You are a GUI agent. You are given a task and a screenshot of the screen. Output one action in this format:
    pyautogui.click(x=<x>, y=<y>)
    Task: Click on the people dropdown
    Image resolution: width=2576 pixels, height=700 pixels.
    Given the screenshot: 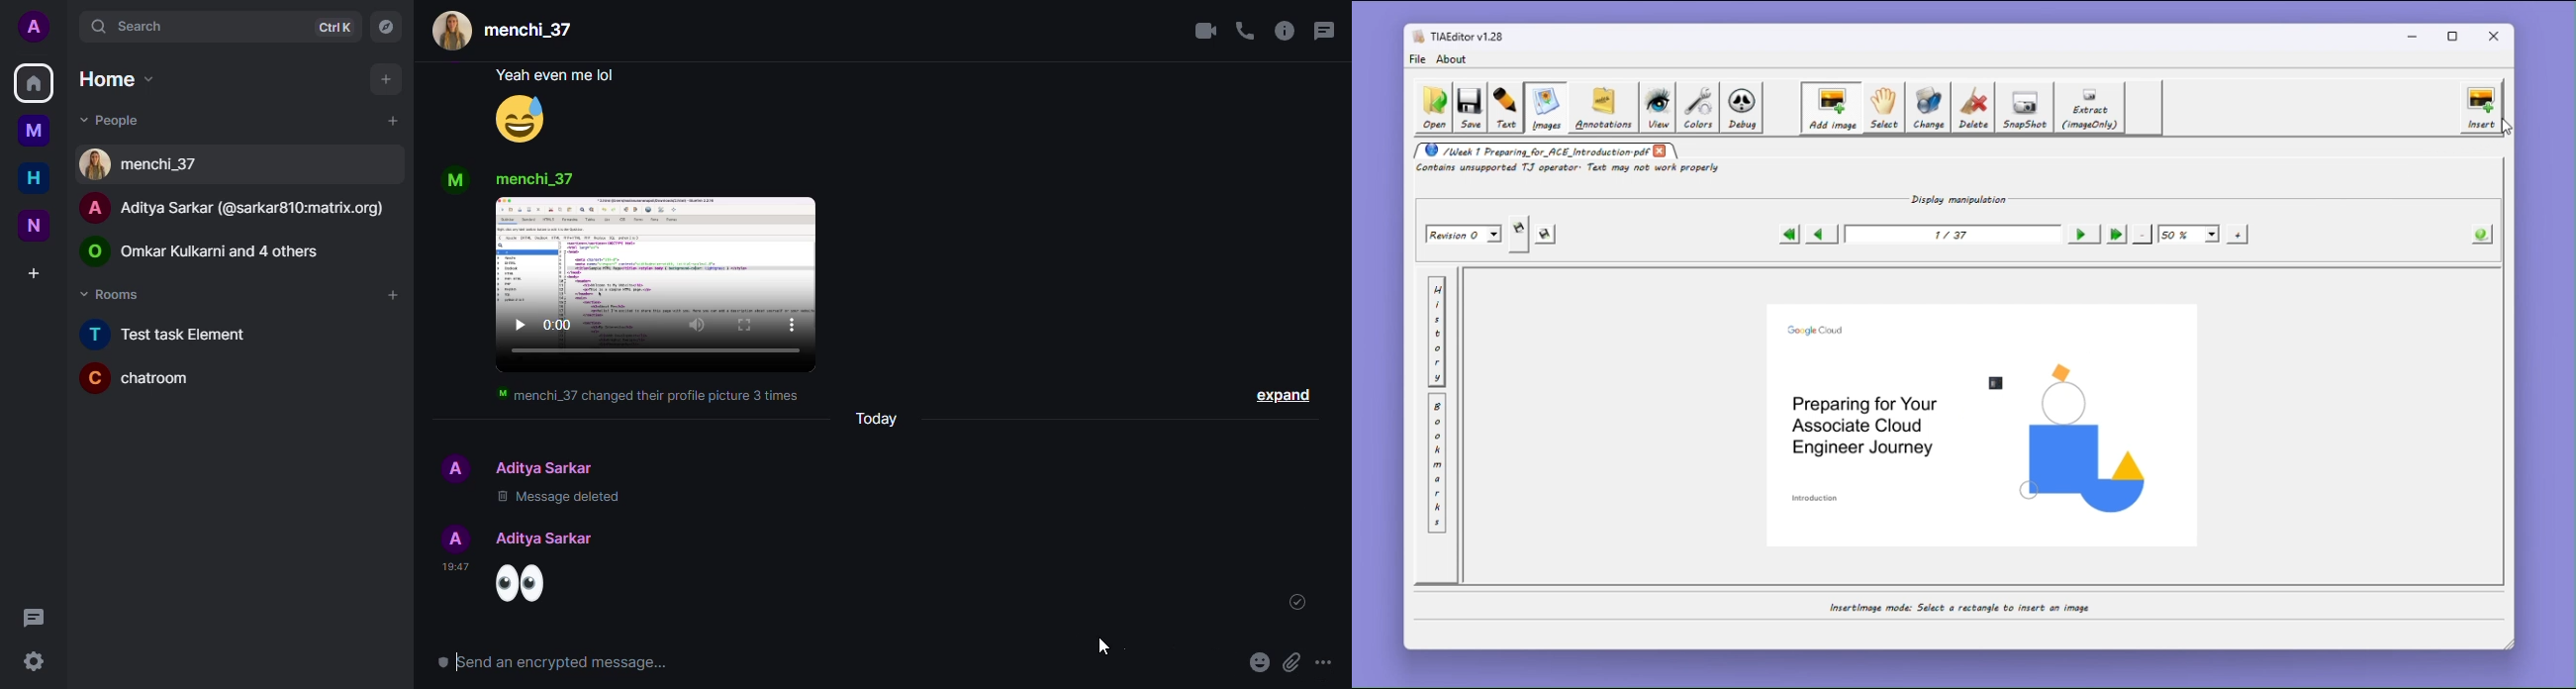 What is the action you would take?
    pyautogui.click(x=112, y=119)
    